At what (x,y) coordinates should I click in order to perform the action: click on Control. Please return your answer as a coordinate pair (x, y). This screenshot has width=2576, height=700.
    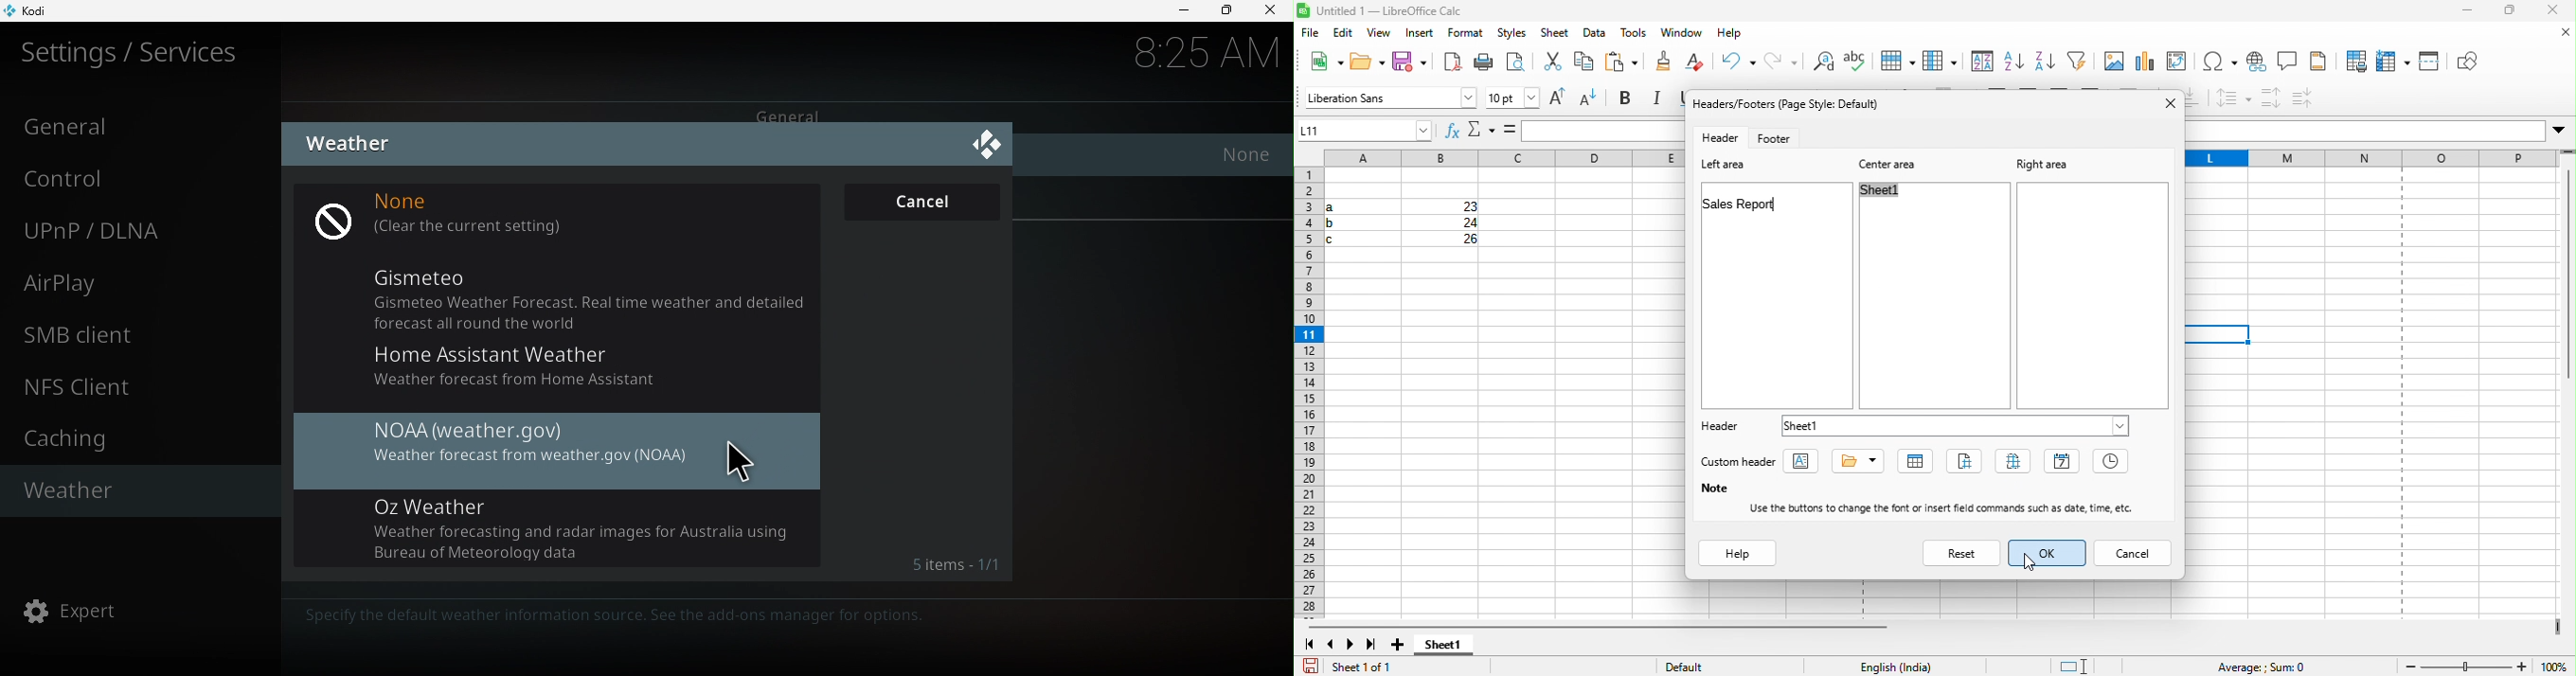
    Looking at the image, I should click on (137, 179).